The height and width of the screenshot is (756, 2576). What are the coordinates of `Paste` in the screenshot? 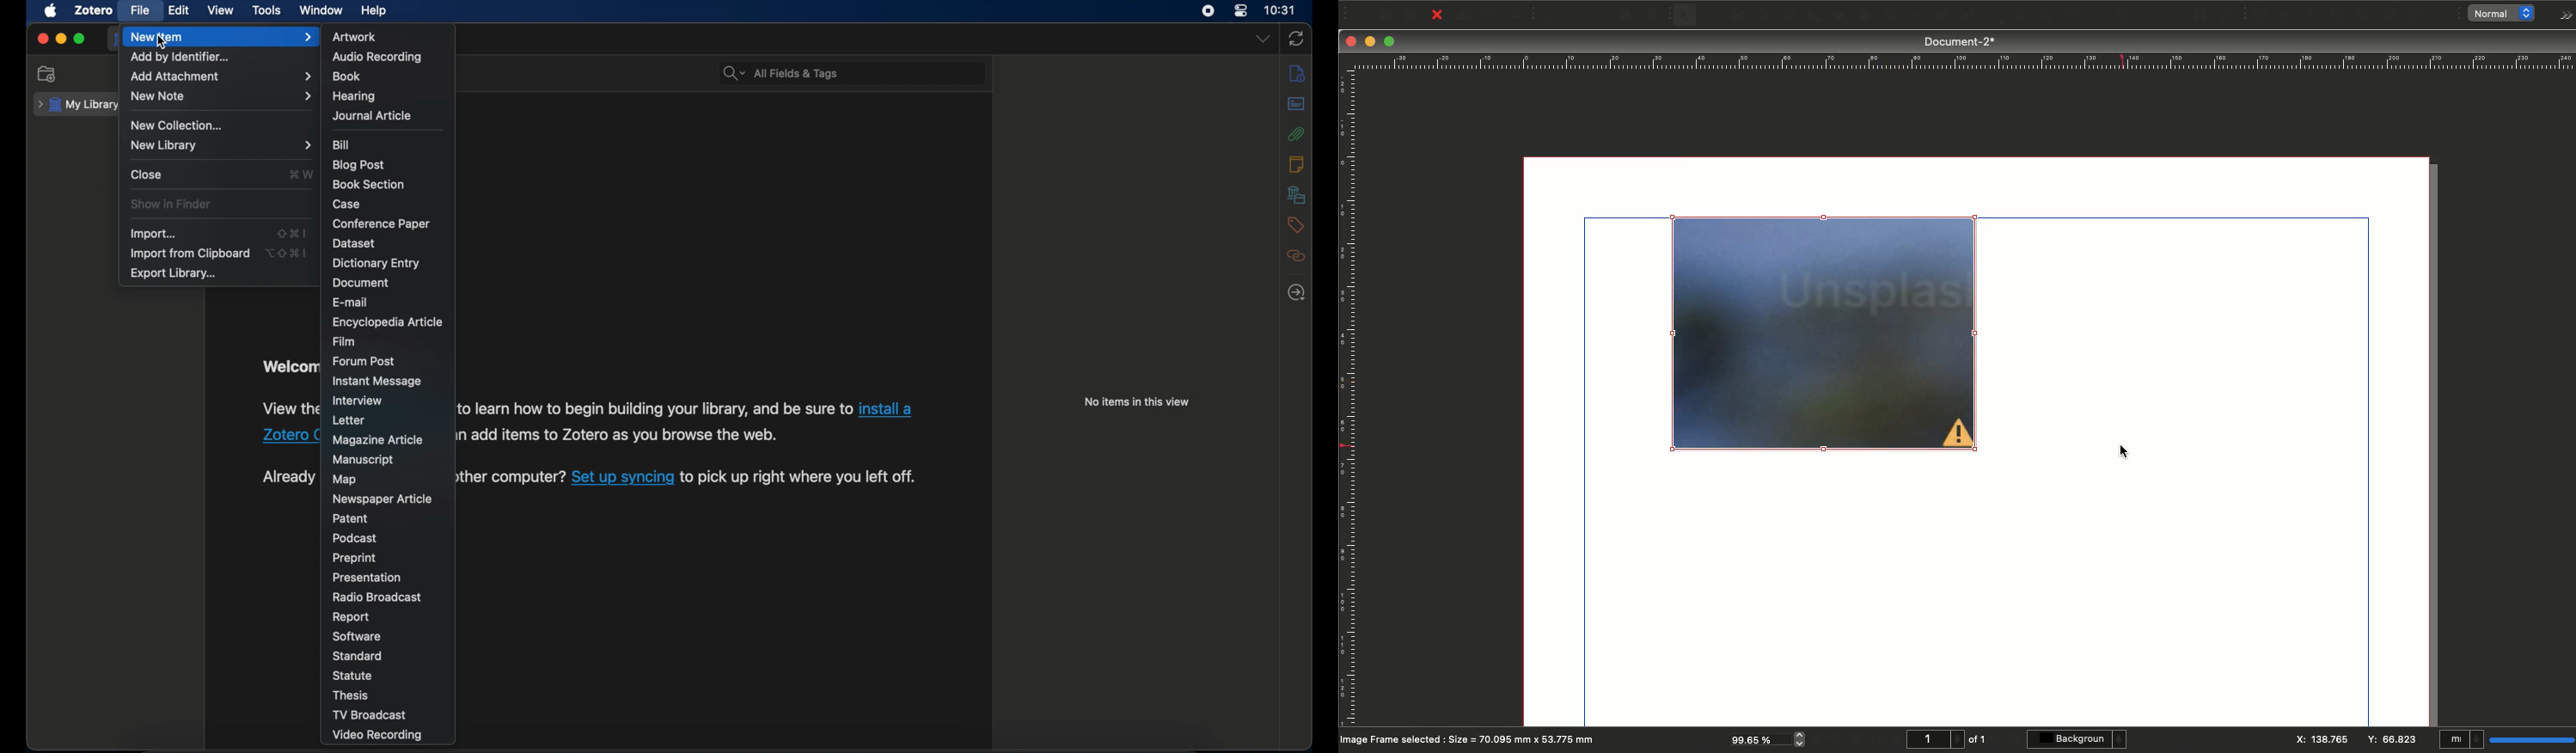 It's located at (1657, 15).